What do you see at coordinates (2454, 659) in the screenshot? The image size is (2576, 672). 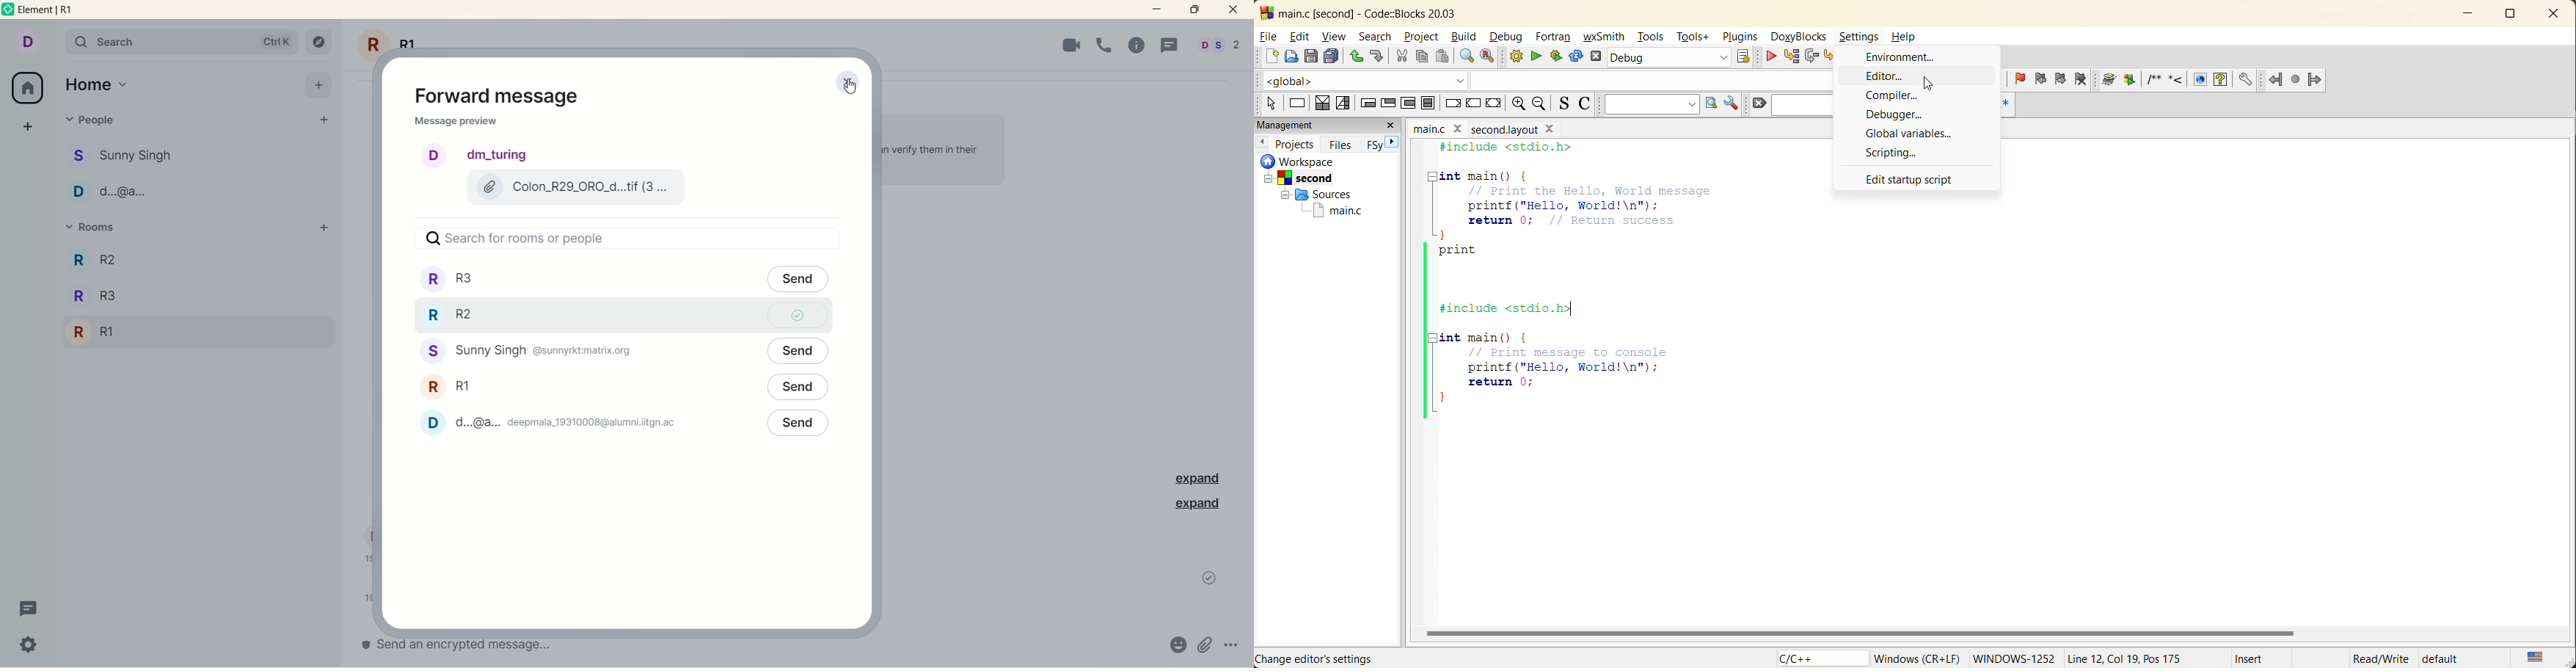 I see `default` at bounding box center [2454, 659].